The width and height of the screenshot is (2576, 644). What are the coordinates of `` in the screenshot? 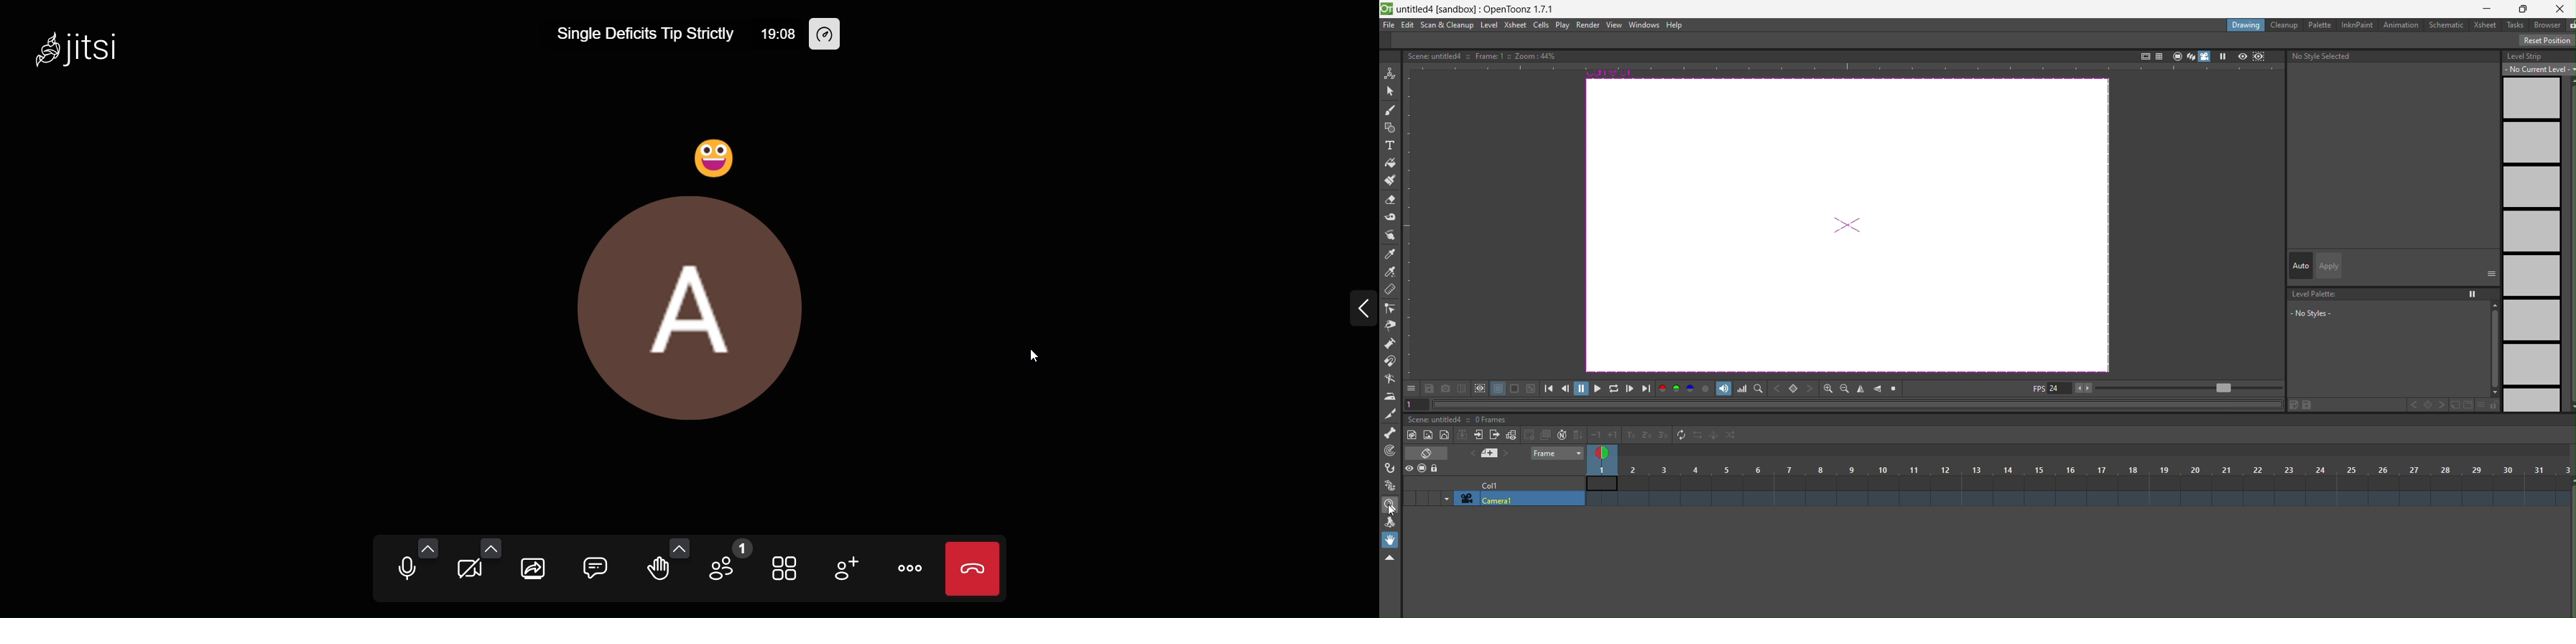 It's located at (1896, 389).